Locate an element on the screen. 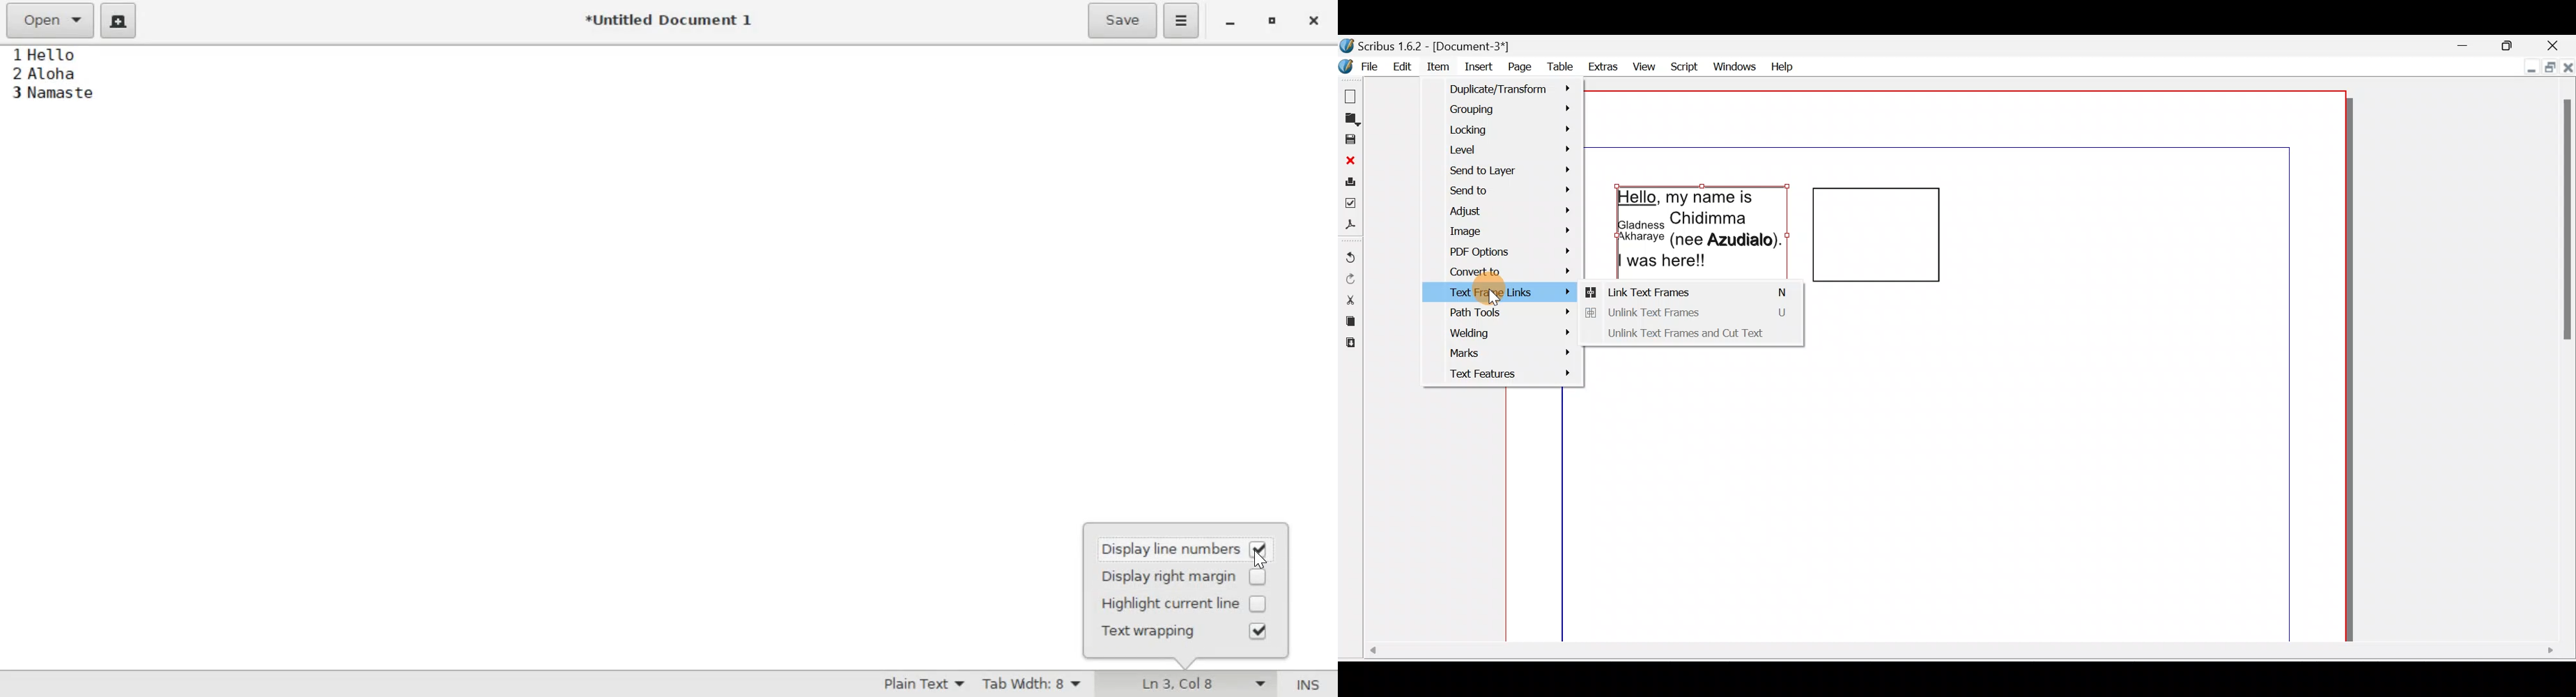 The image size is (2576, 700). Undo is located at coordinates (1351, 253).